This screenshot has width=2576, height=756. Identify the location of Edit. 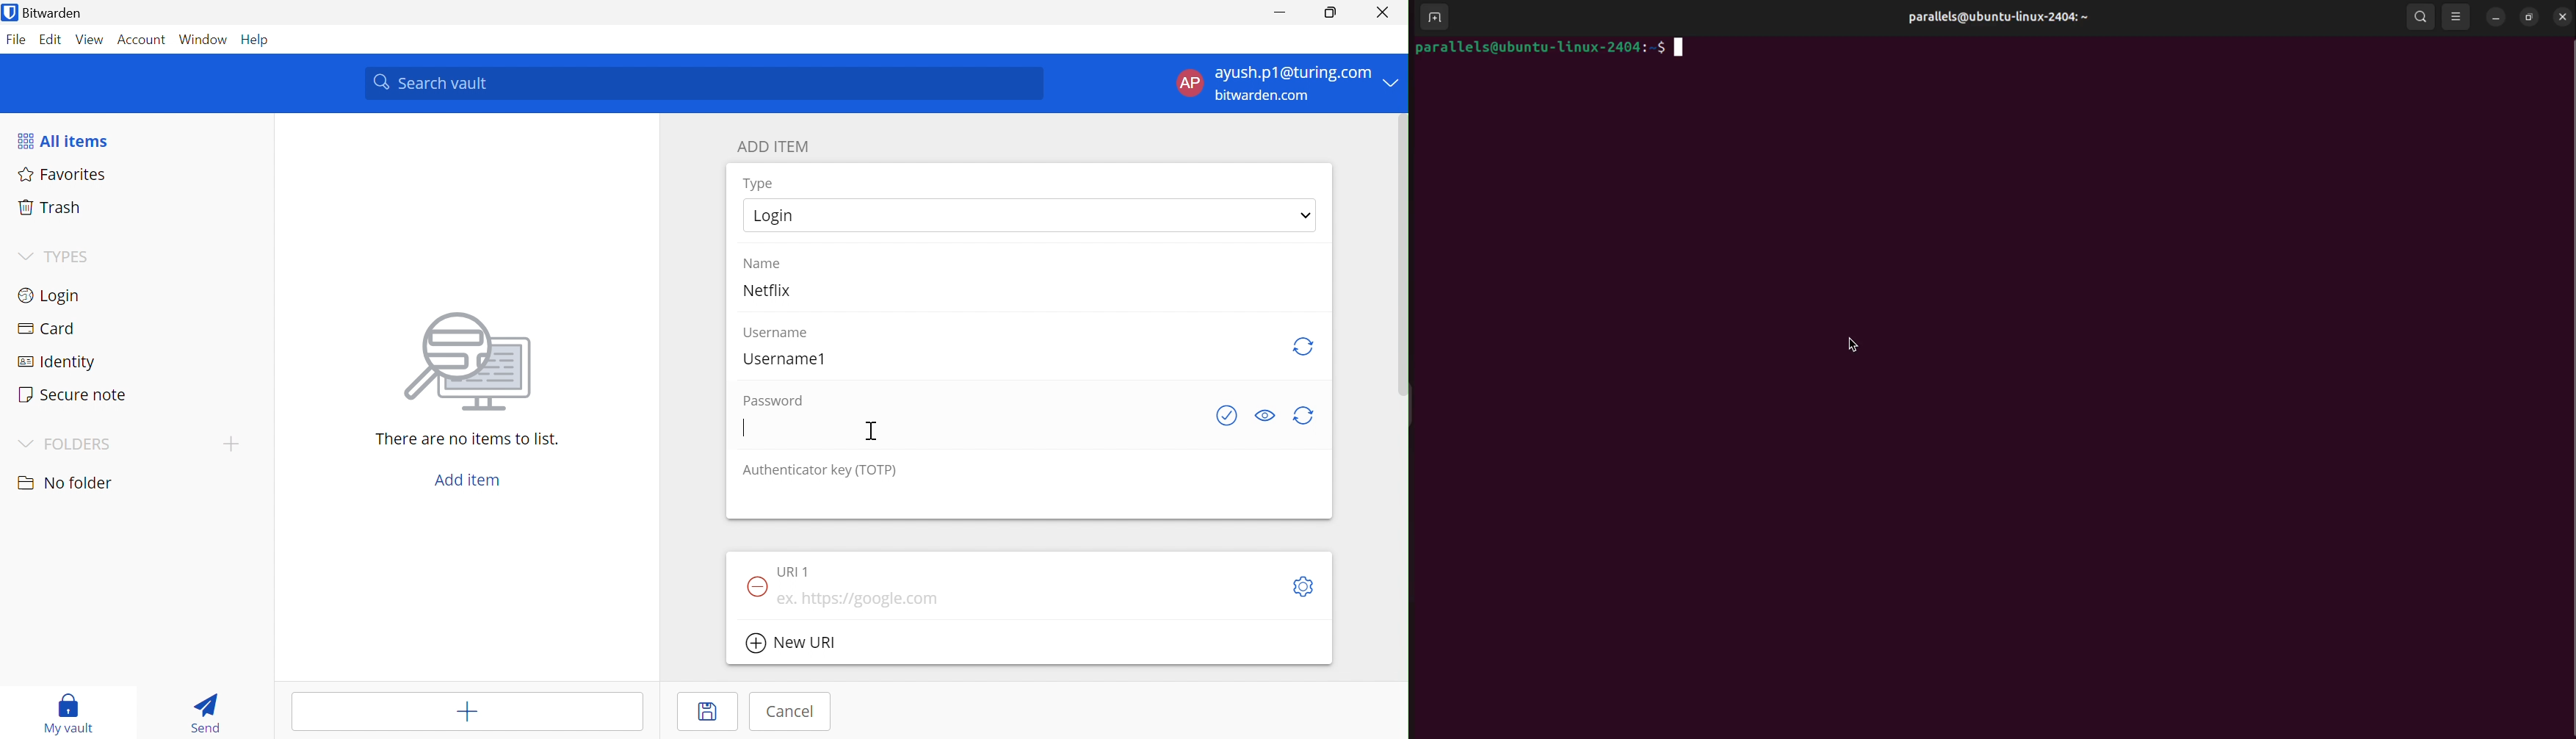
(52, 40).